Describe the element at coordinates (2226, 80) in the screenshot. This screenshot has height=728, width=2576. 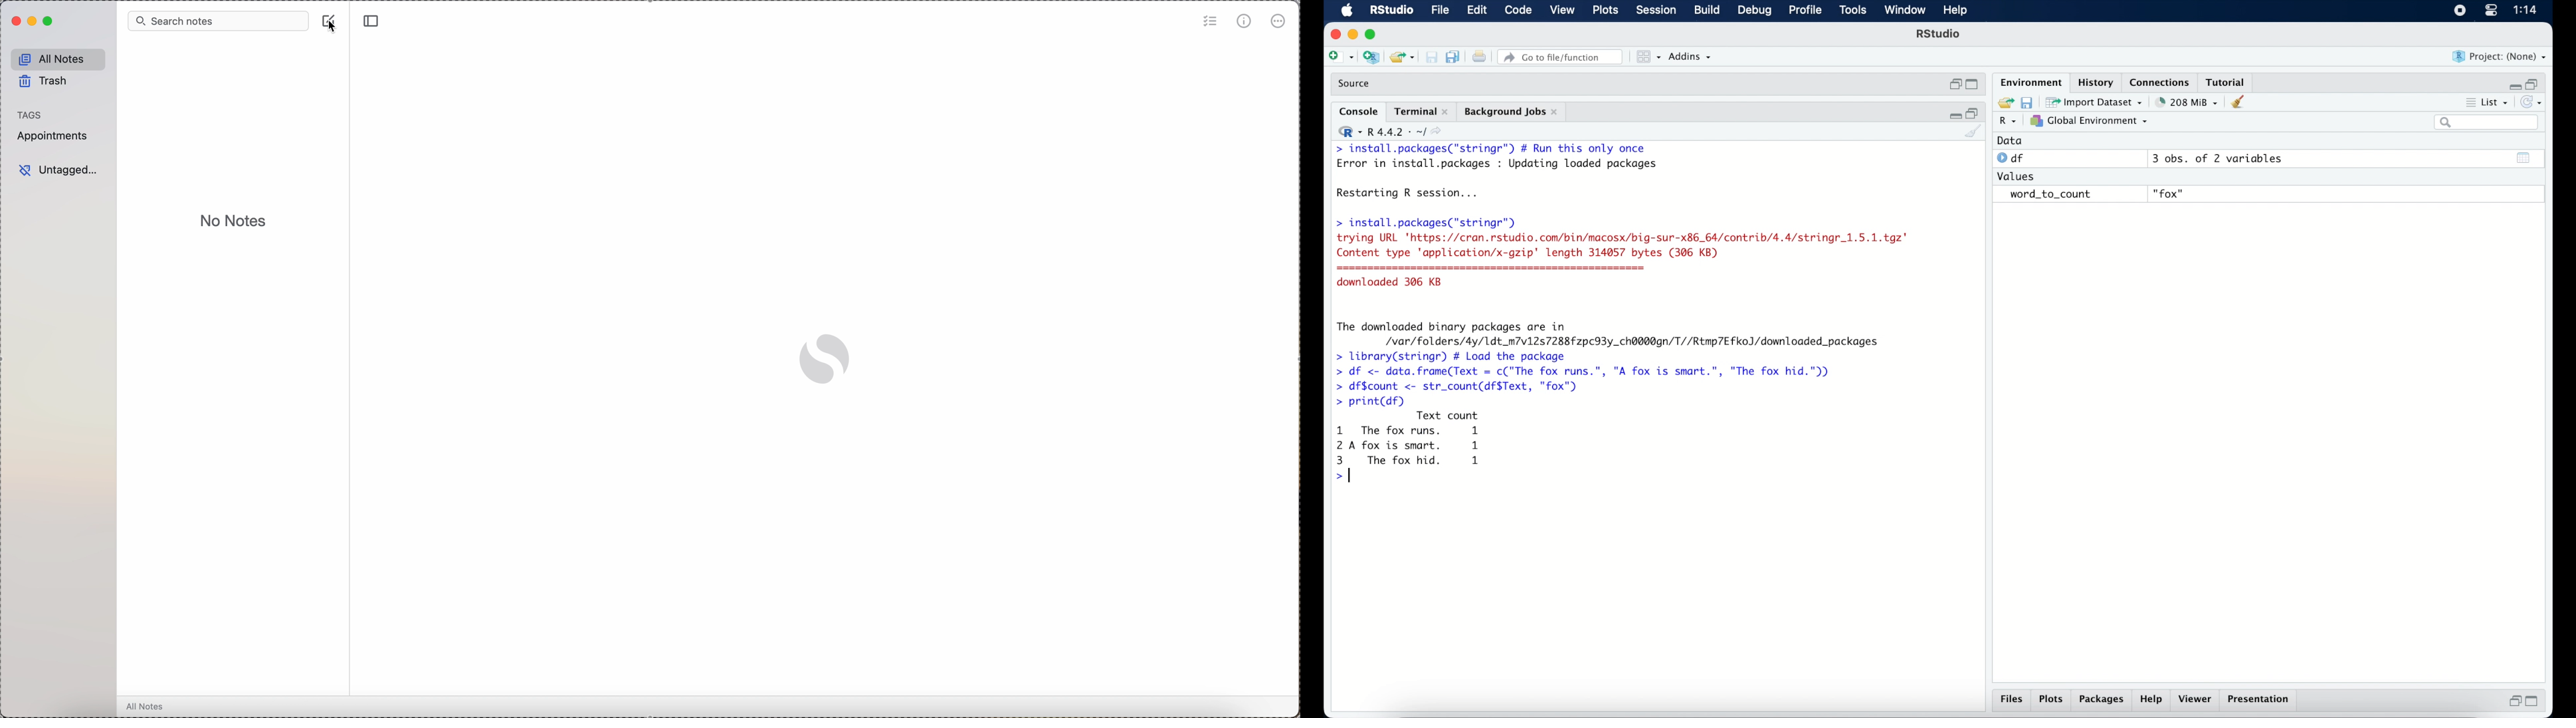
I see `tutorial` at that location.